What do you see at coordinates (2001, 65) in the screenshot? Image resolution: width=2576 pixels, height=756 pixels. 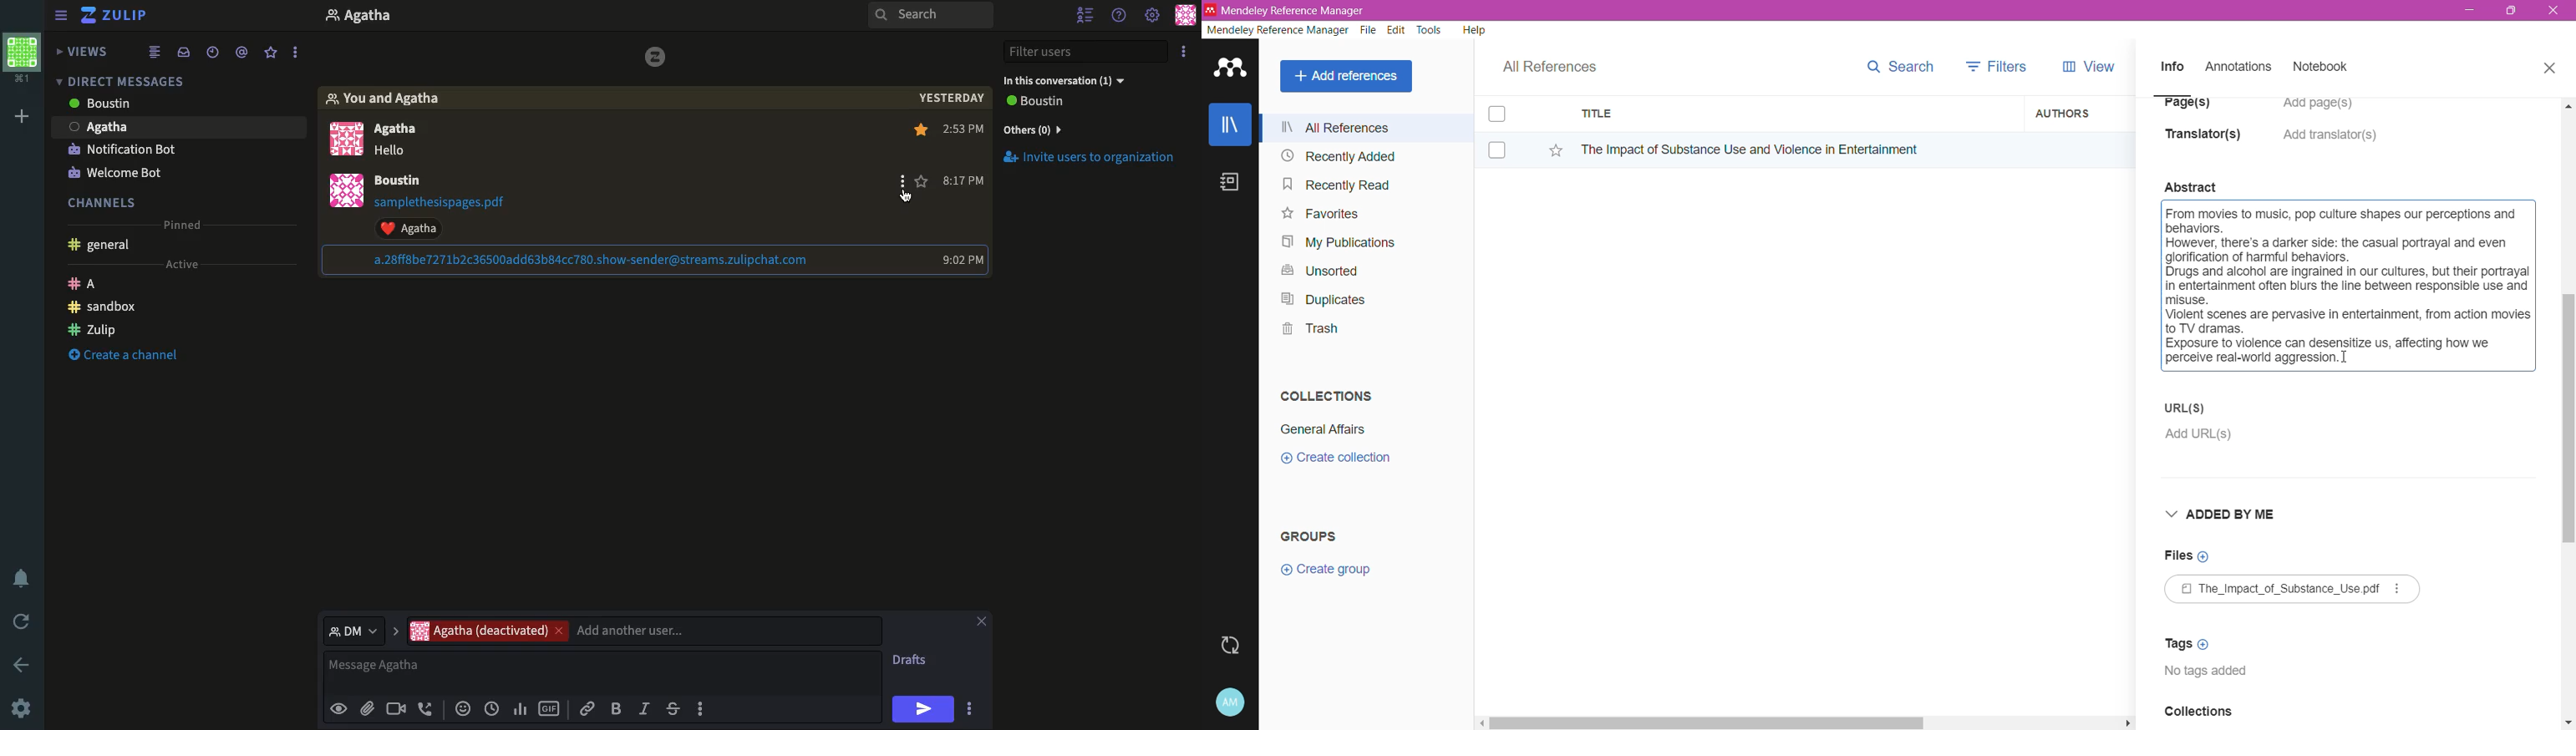 I see `Filters` at bounding box center [2001, 65].